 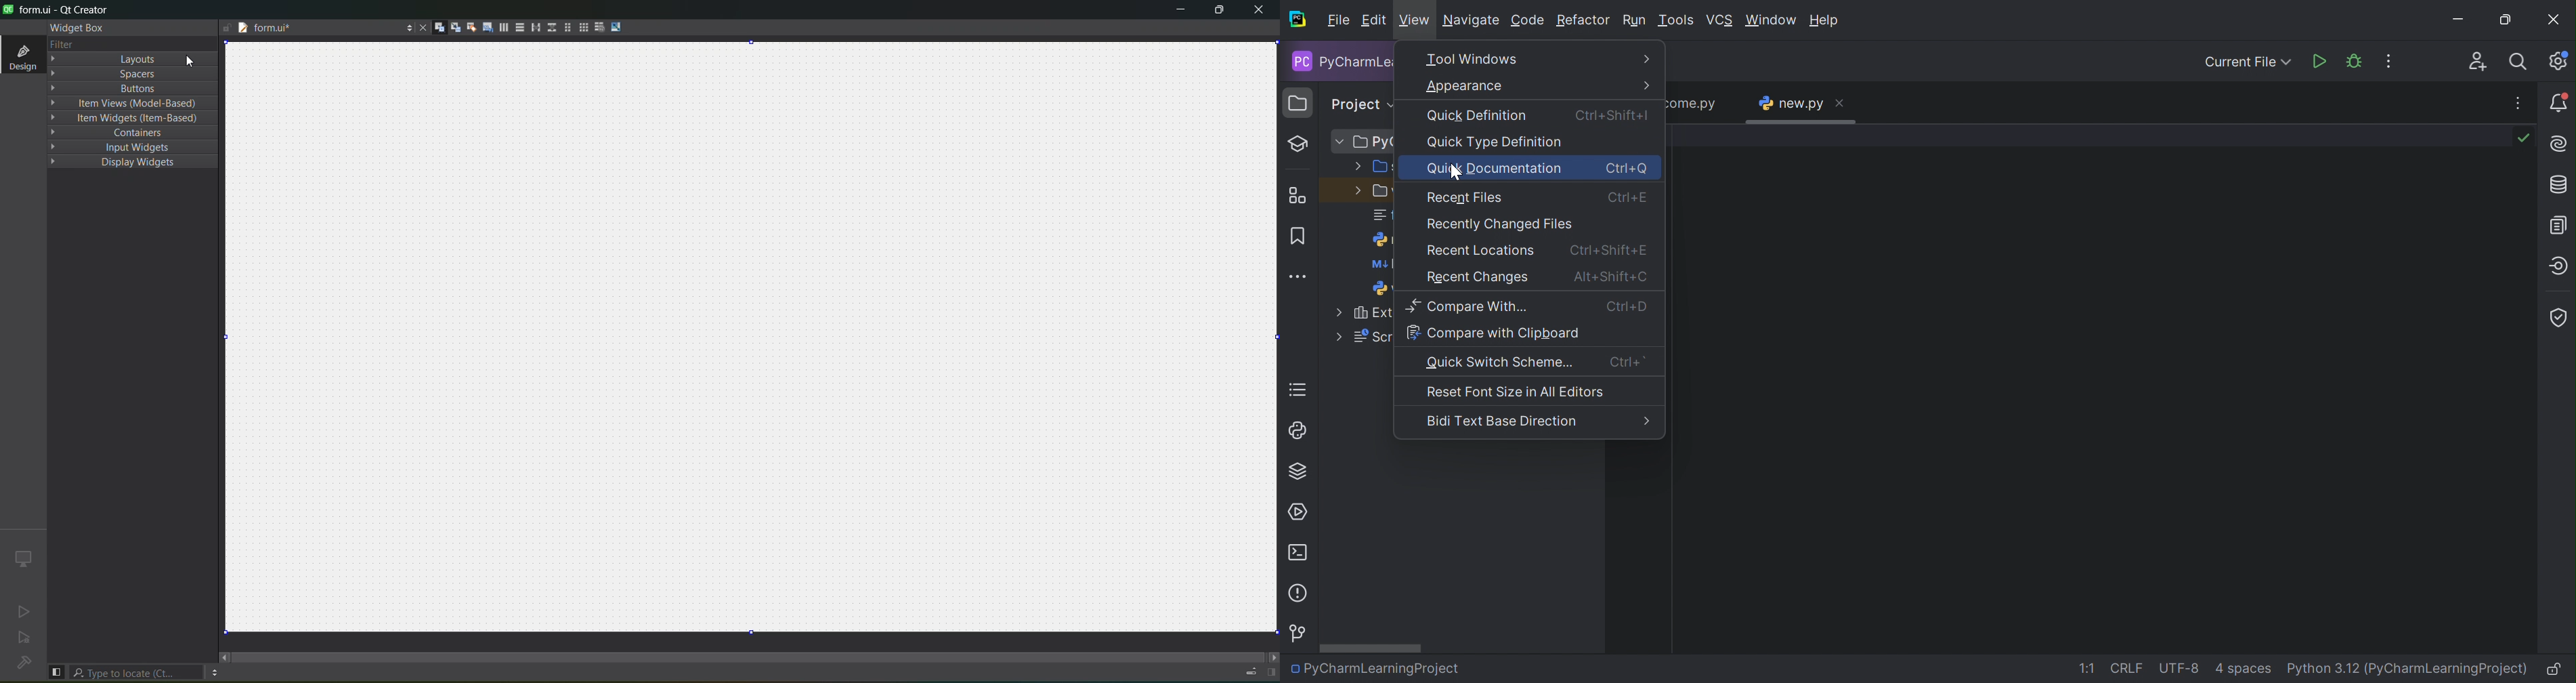 What do you see at coordinates (1297, 20) in the screenshot?
I see `PyCharm icon` at bounding box center [1297, 20].